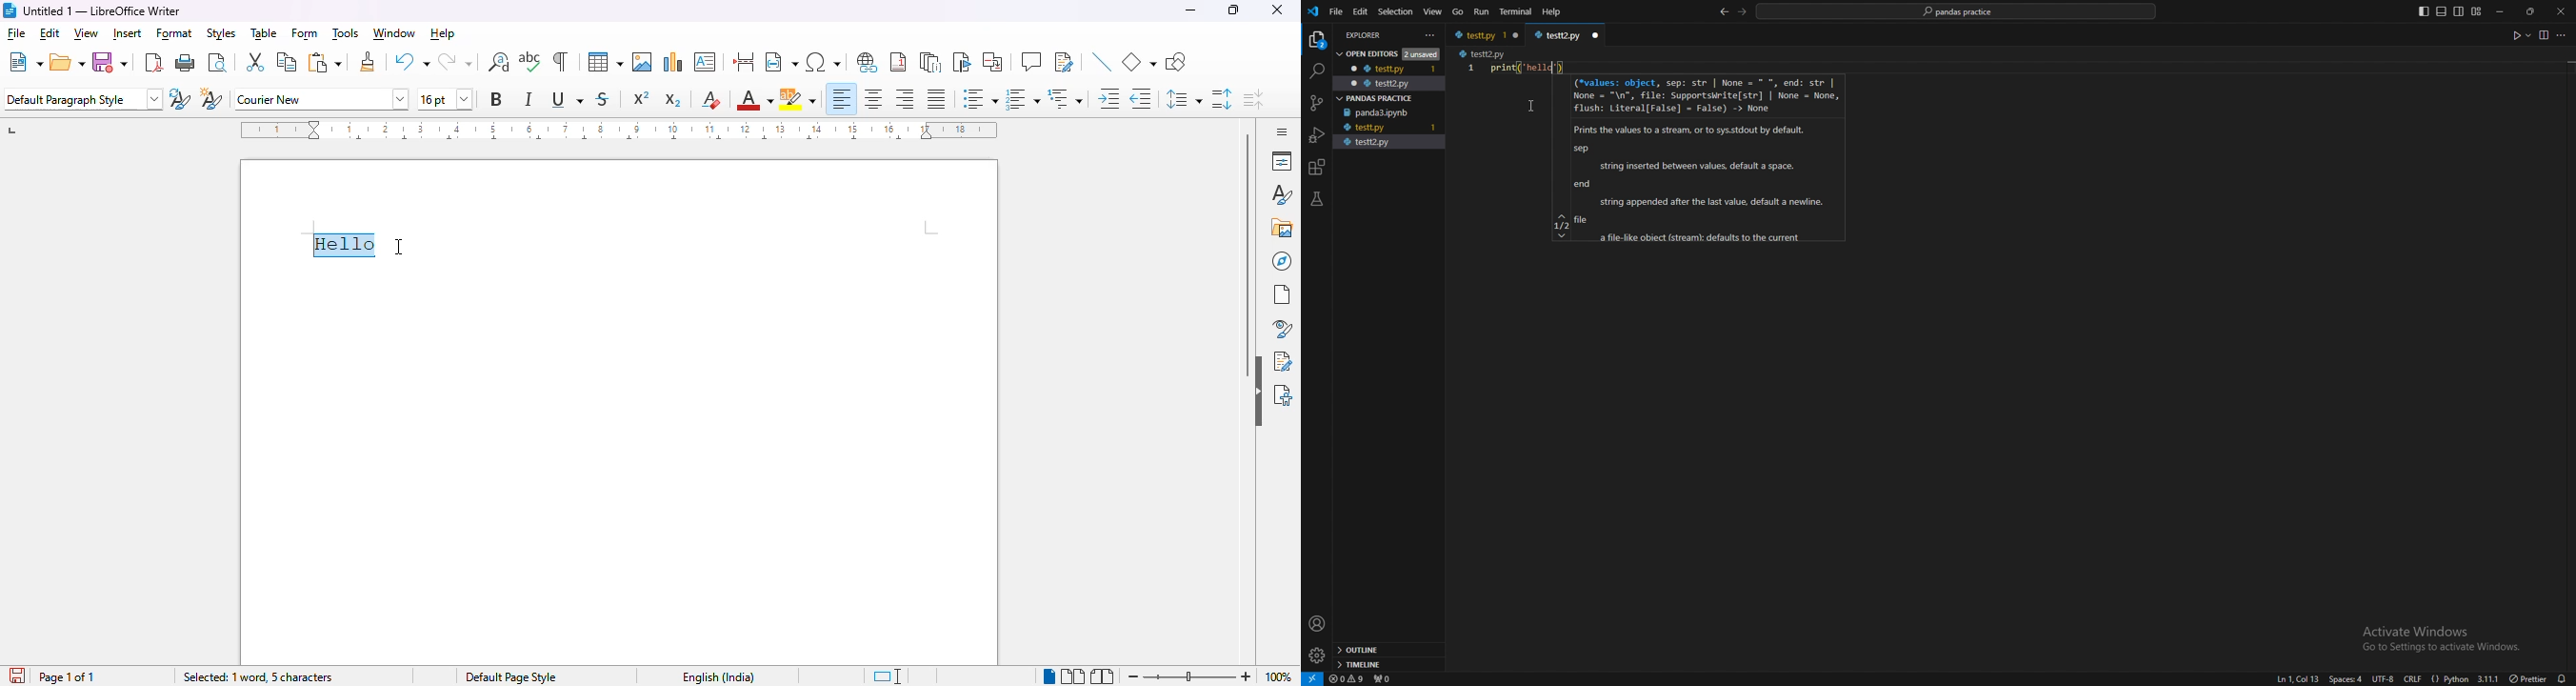 The height and width of the screenshot is (700, 2576). What do you see at coordinates (306, 34) in the screenshot?
I see `form` at bounding box center [306, 34].